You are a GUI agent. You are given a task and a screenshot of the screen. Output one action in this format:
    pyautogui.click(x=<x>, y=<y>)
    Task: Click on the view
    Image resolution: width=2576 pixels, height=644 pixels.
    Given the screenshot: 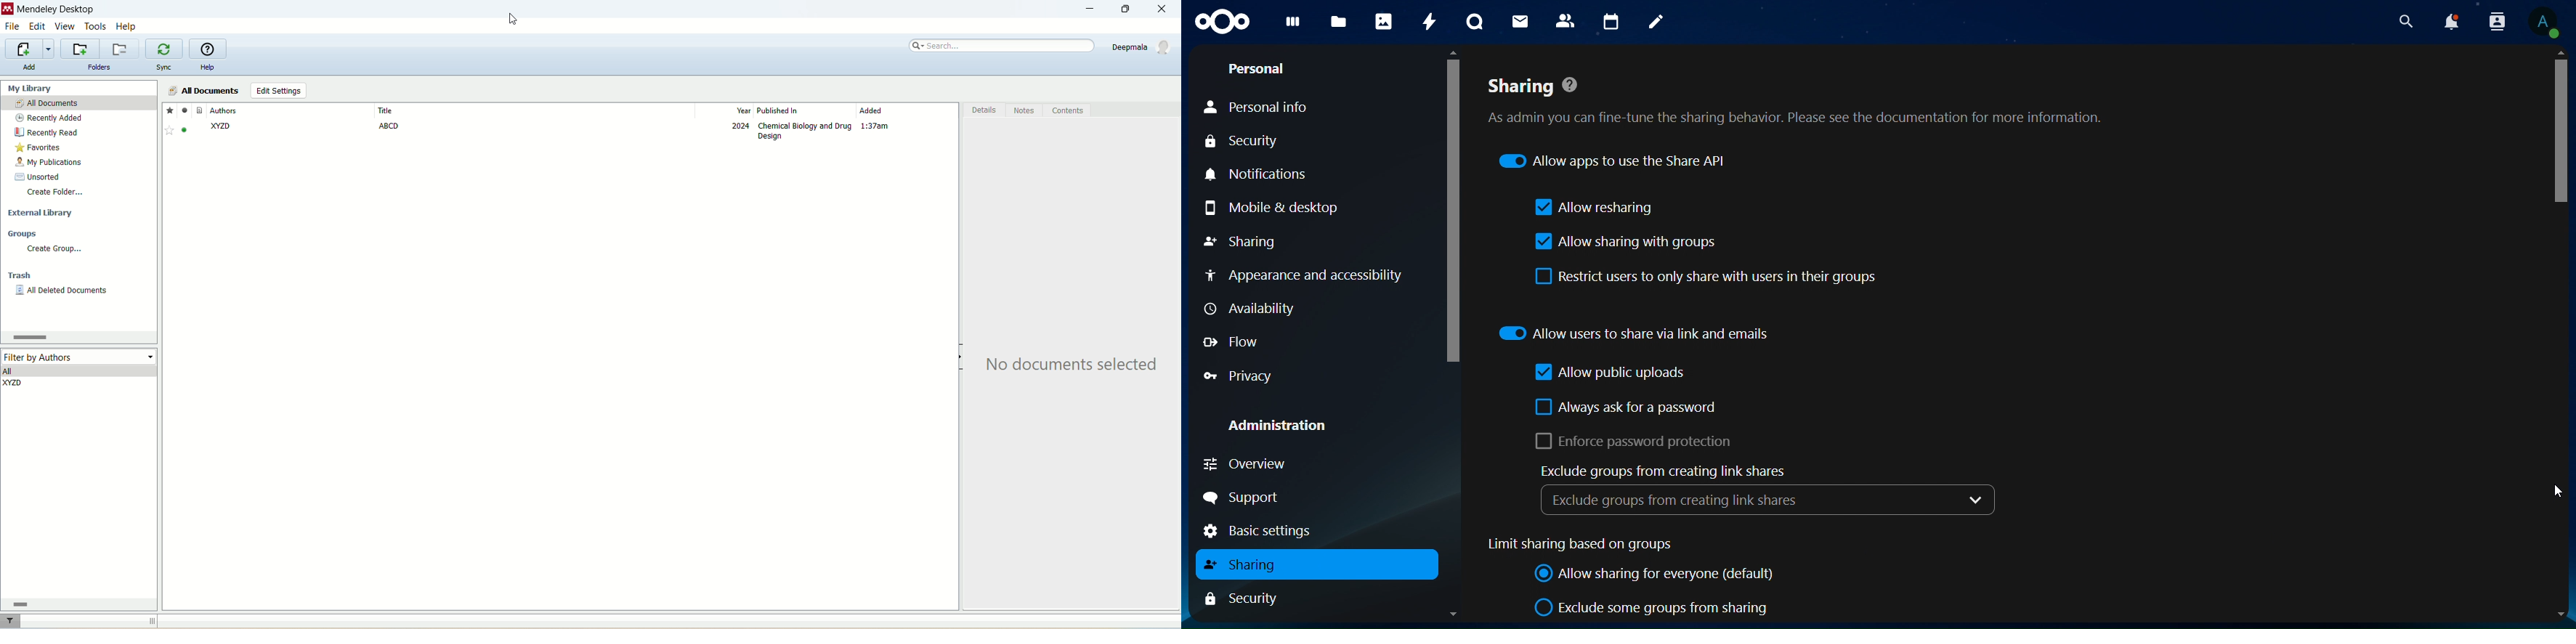 What is the action you would take?
    pyautogui.click(x=66, y=26)
    